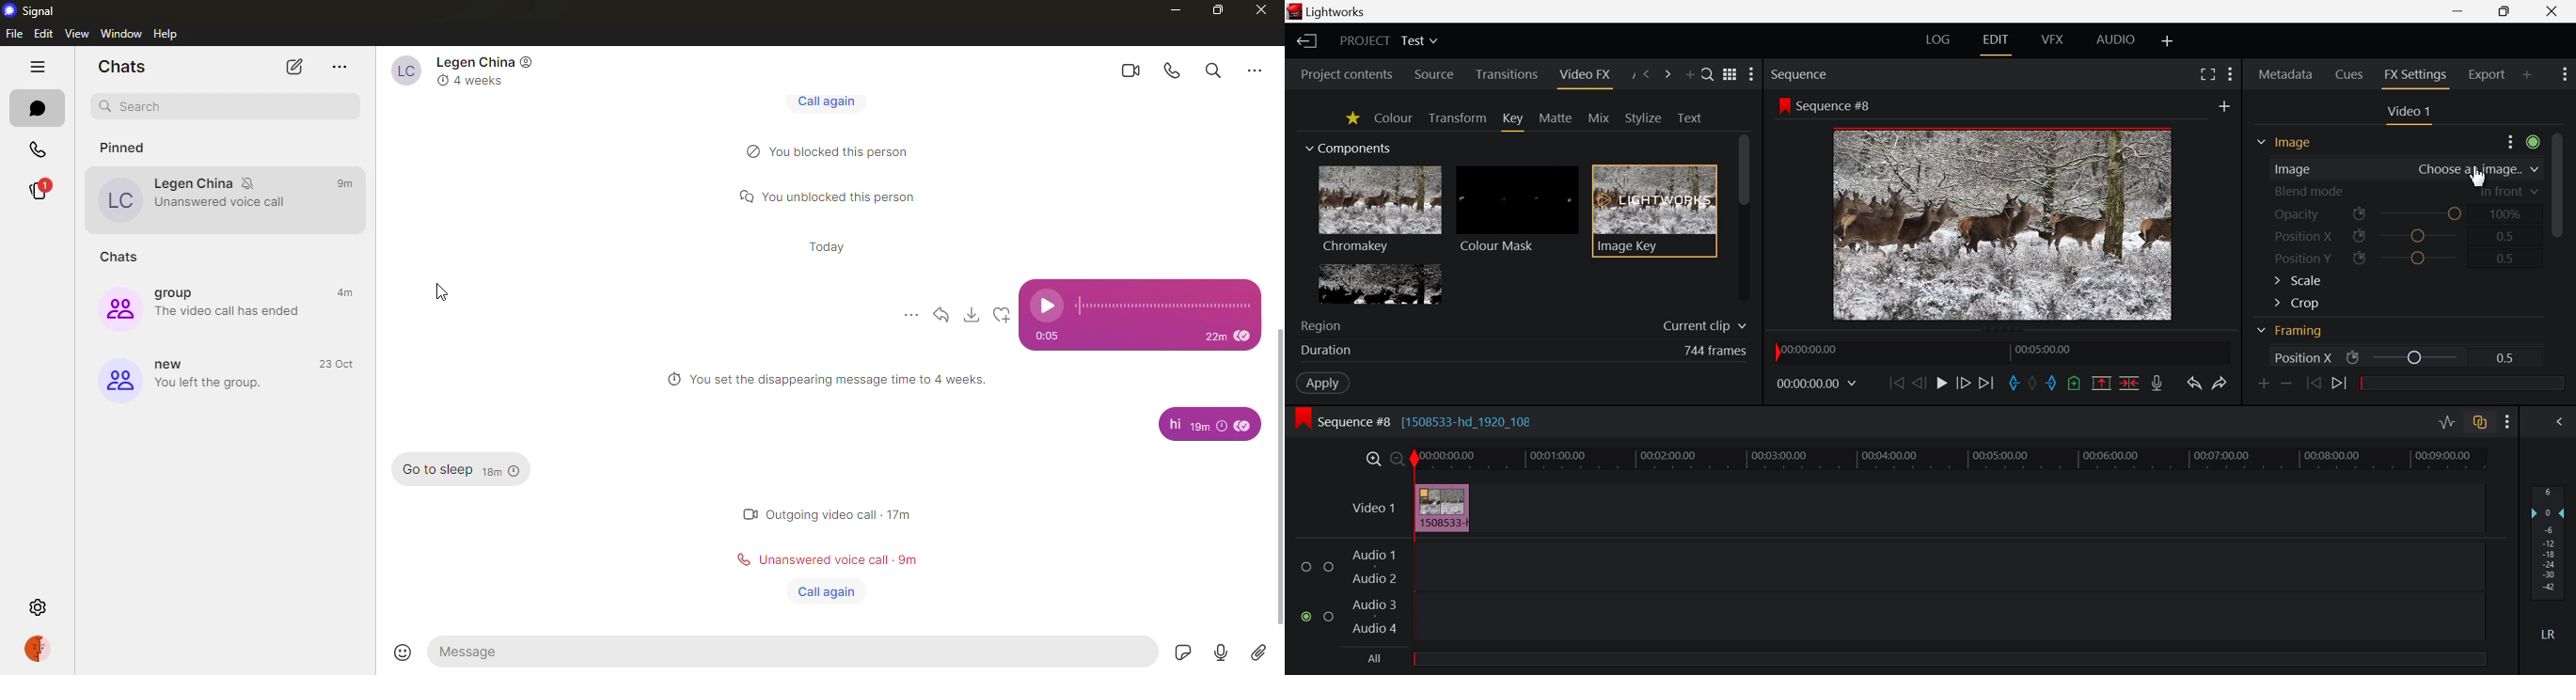 Image resolution: width=2576 pixels, height=700 pixels. What do you see at coordinates (119, 67) in the screenshot?
I see `chats` at bounding box center [119, 67].